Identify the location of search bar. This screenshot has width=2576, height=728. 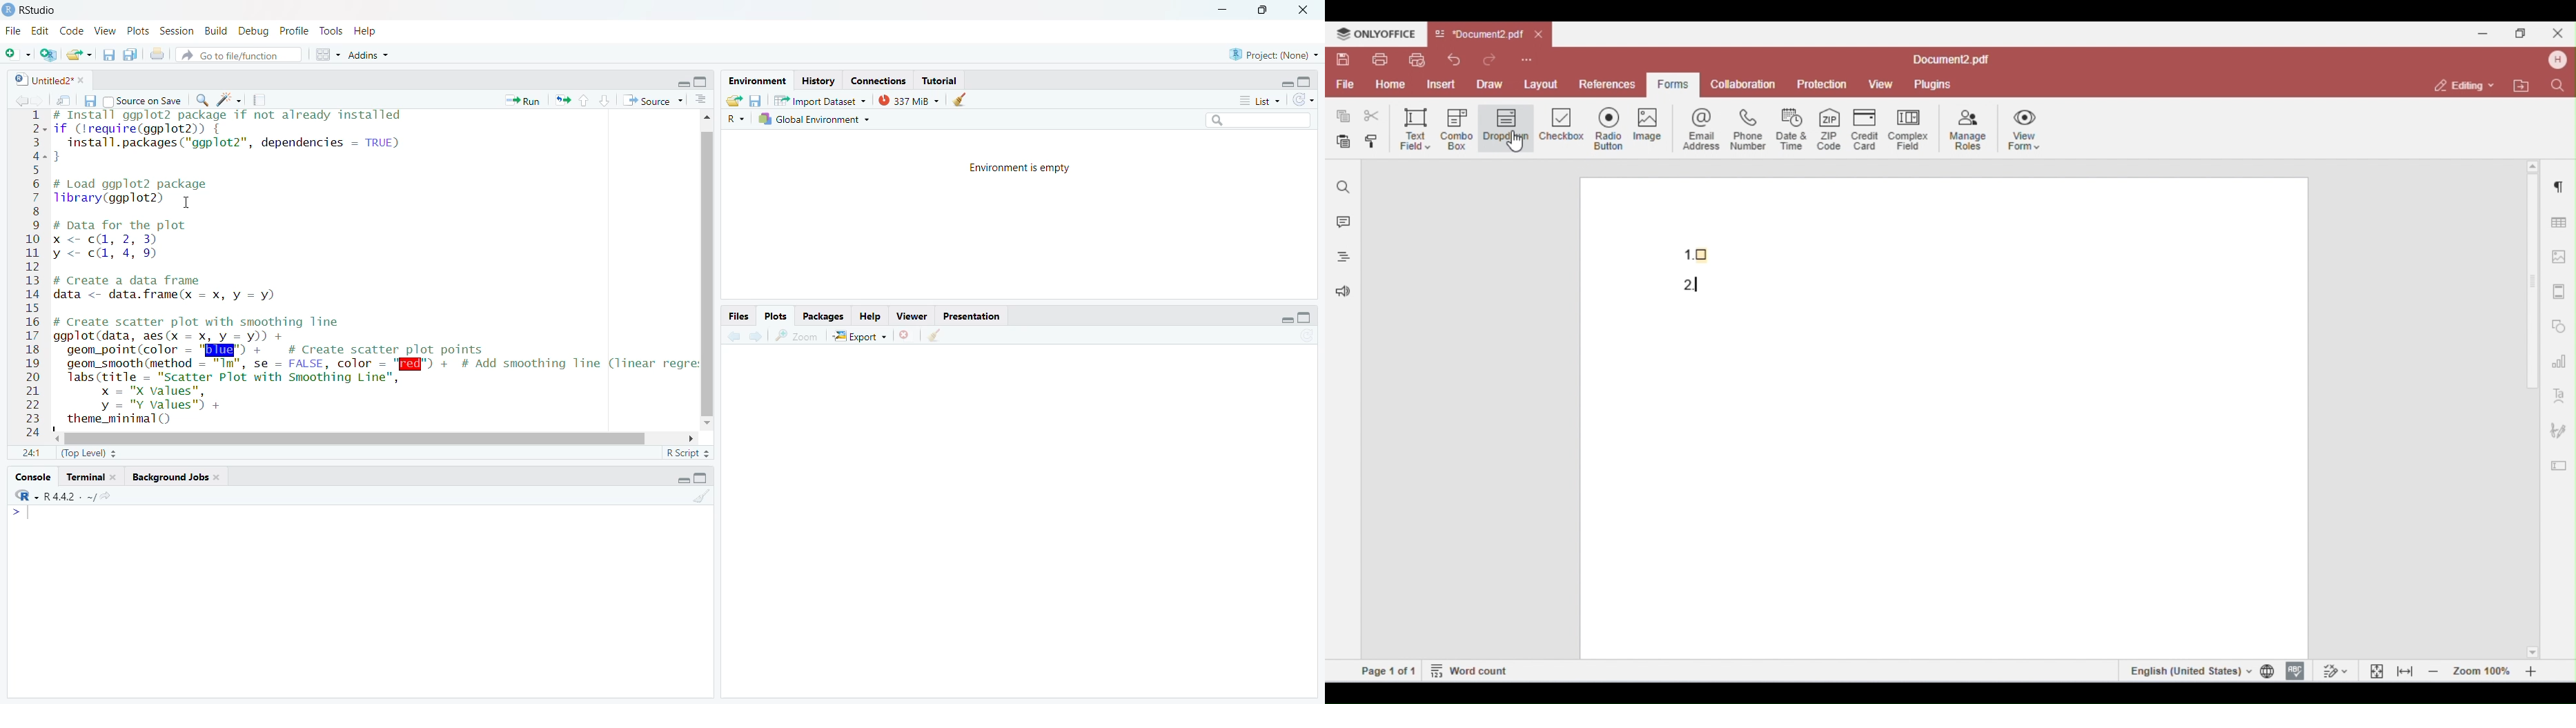
(1266, 121).